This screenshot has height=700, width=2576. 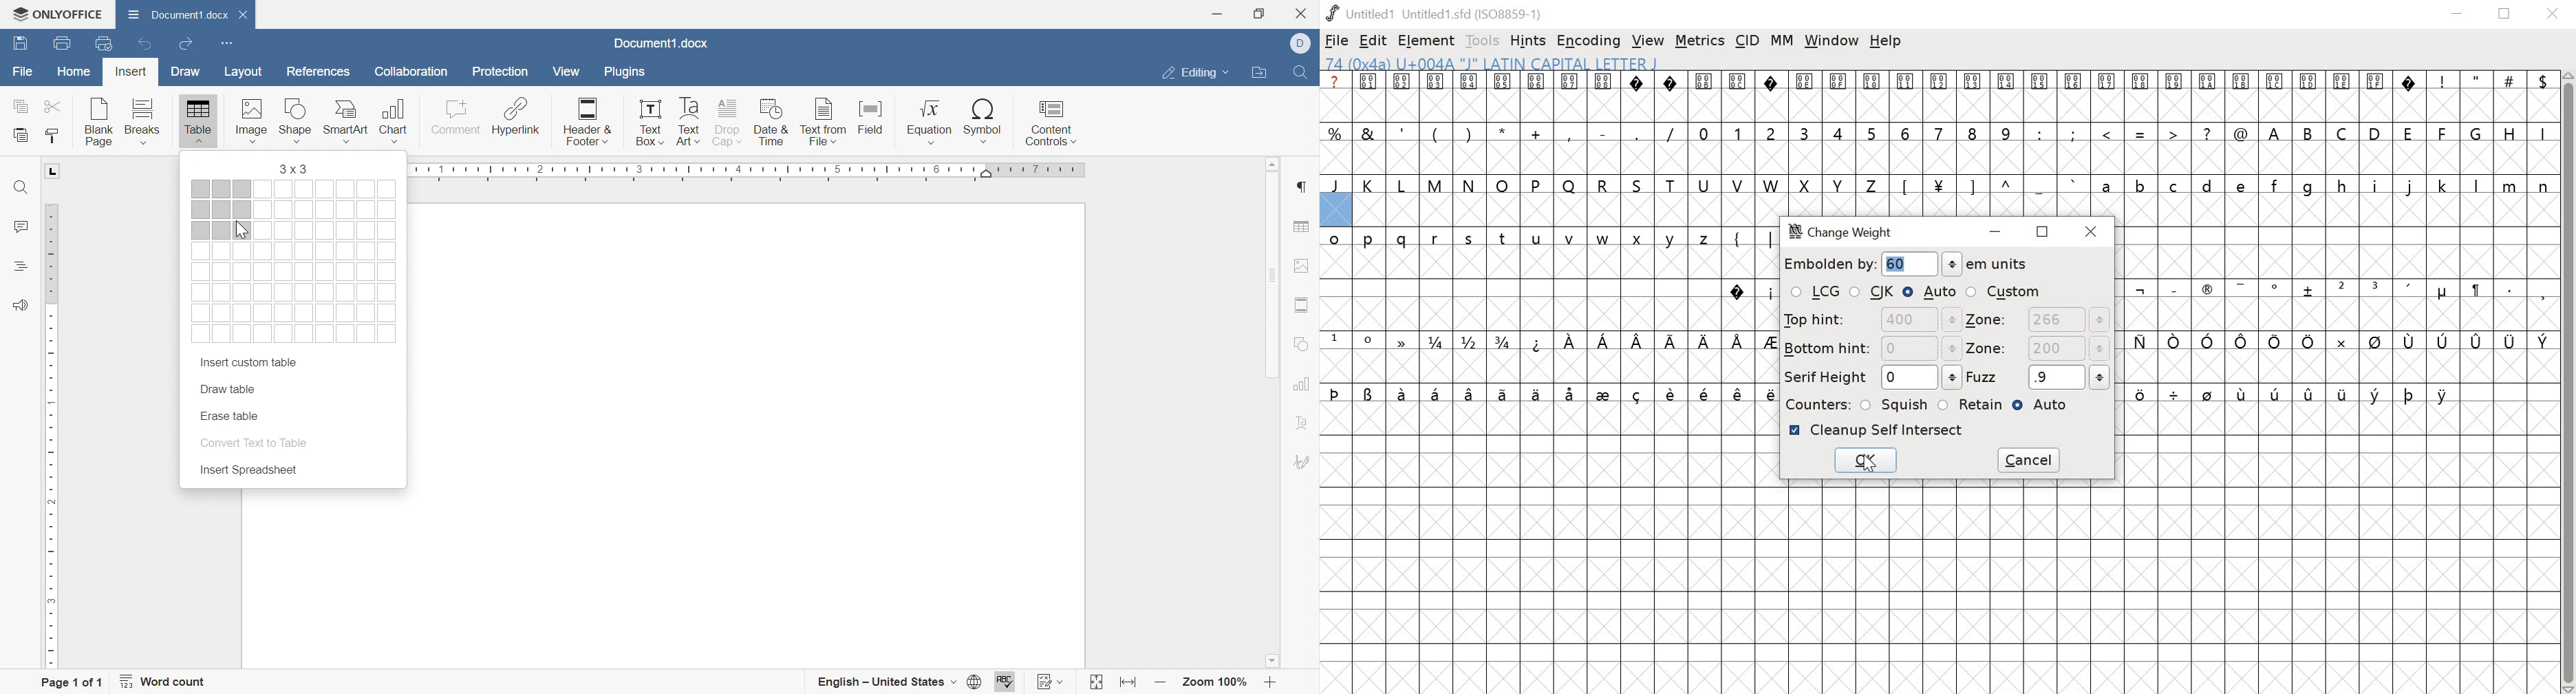 I want to click on superscript numbers, so click(x=1352, y=339).